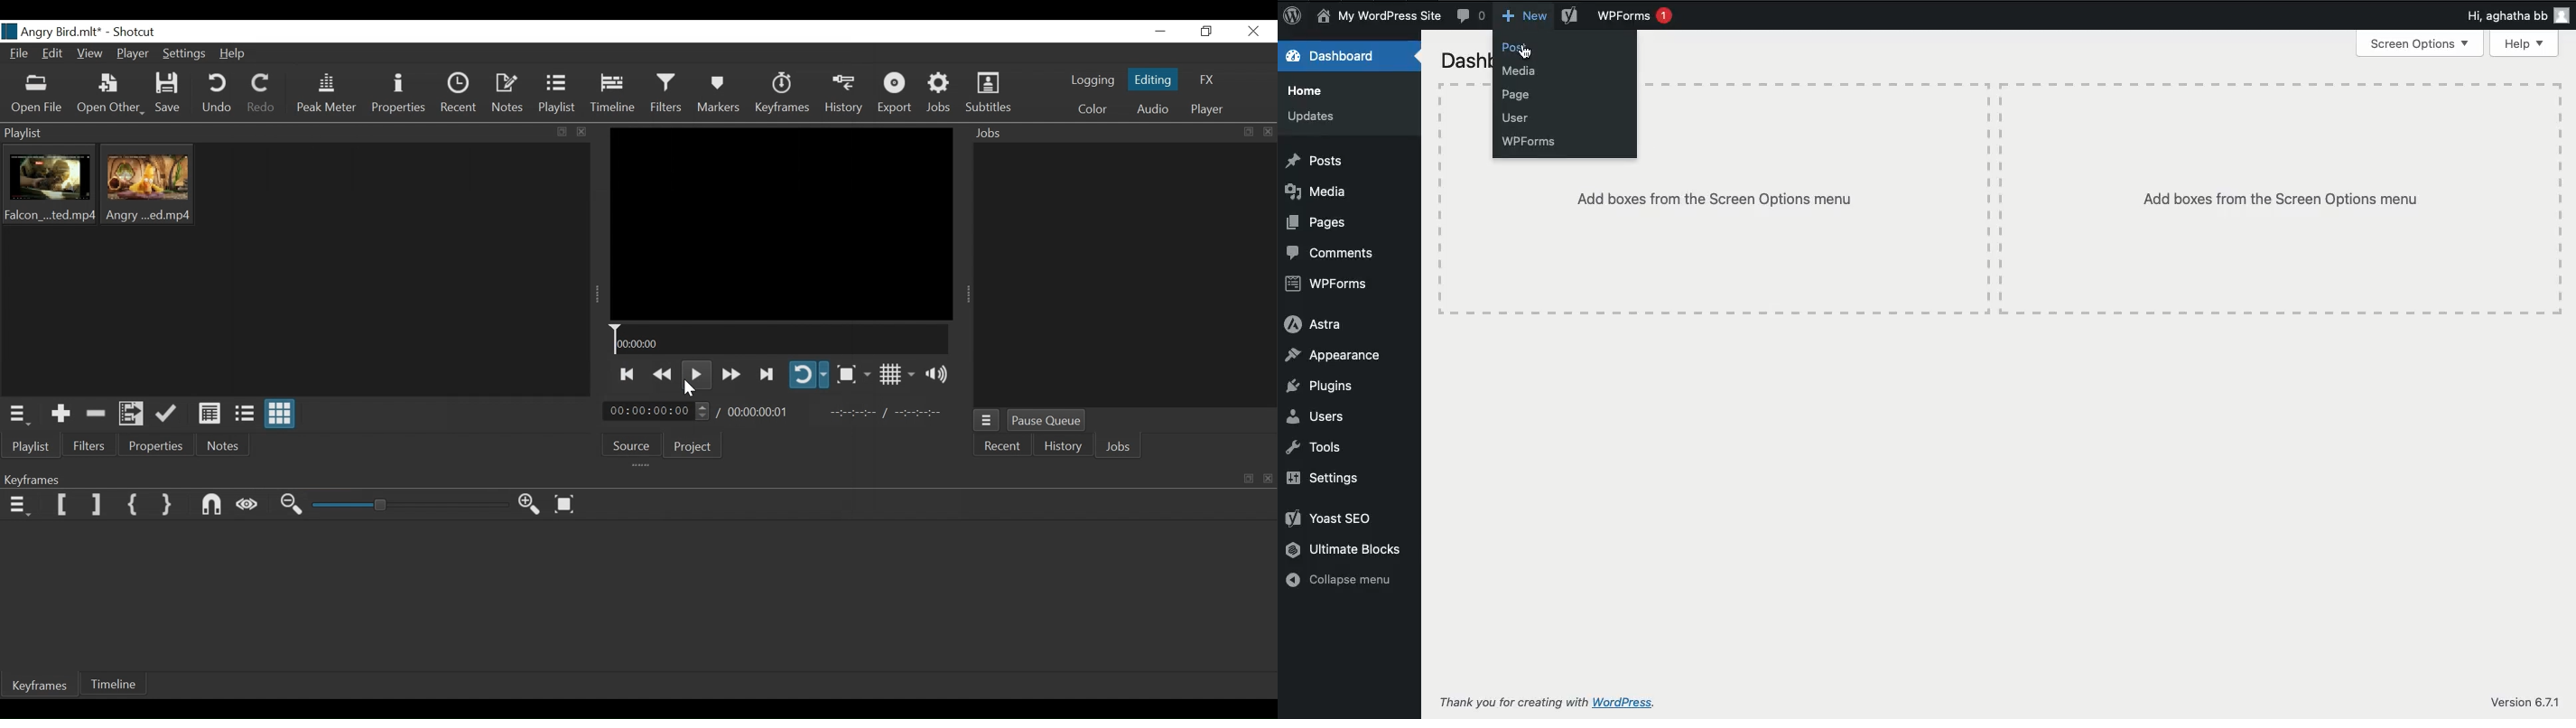  What do you see at coordinates (96, 413) in the screenshot?
I see `Remove cut` at bounding box center [96, 413].